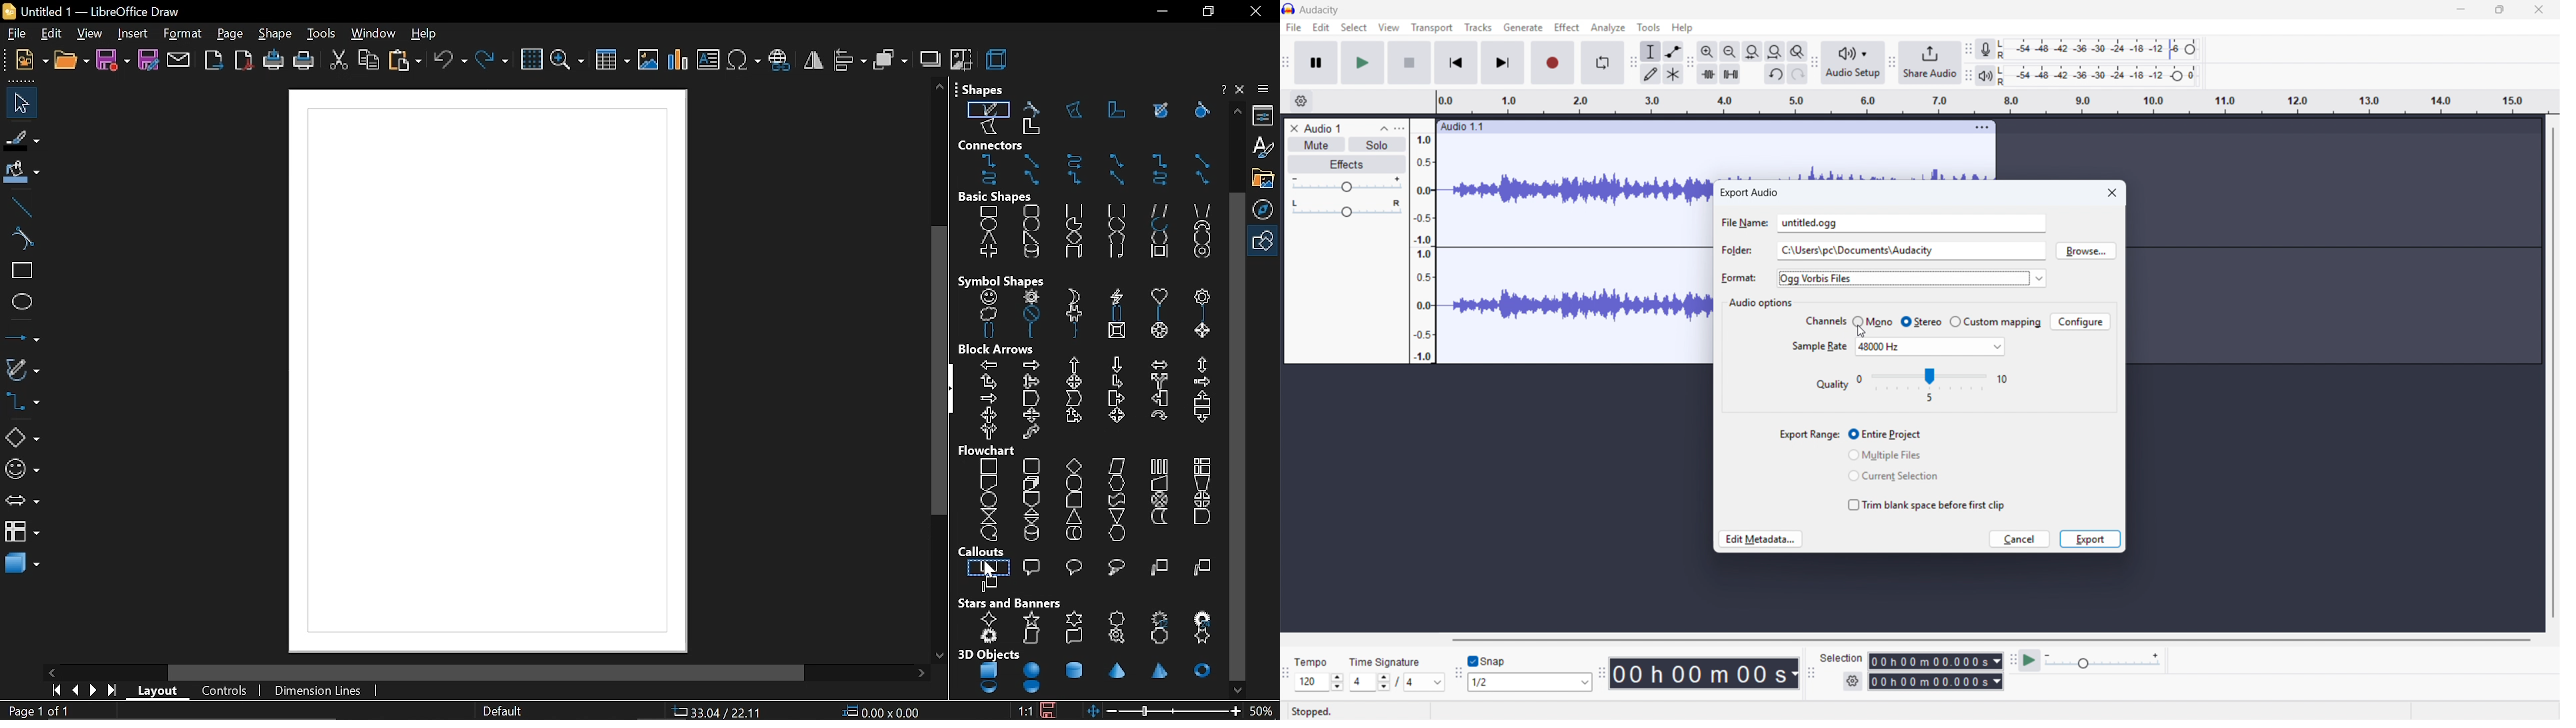 The height and width of the screenshot is (728, 2576). Describe the element at coordinates (1032, 688) in the screenshot. I see `half sphere` at that location.